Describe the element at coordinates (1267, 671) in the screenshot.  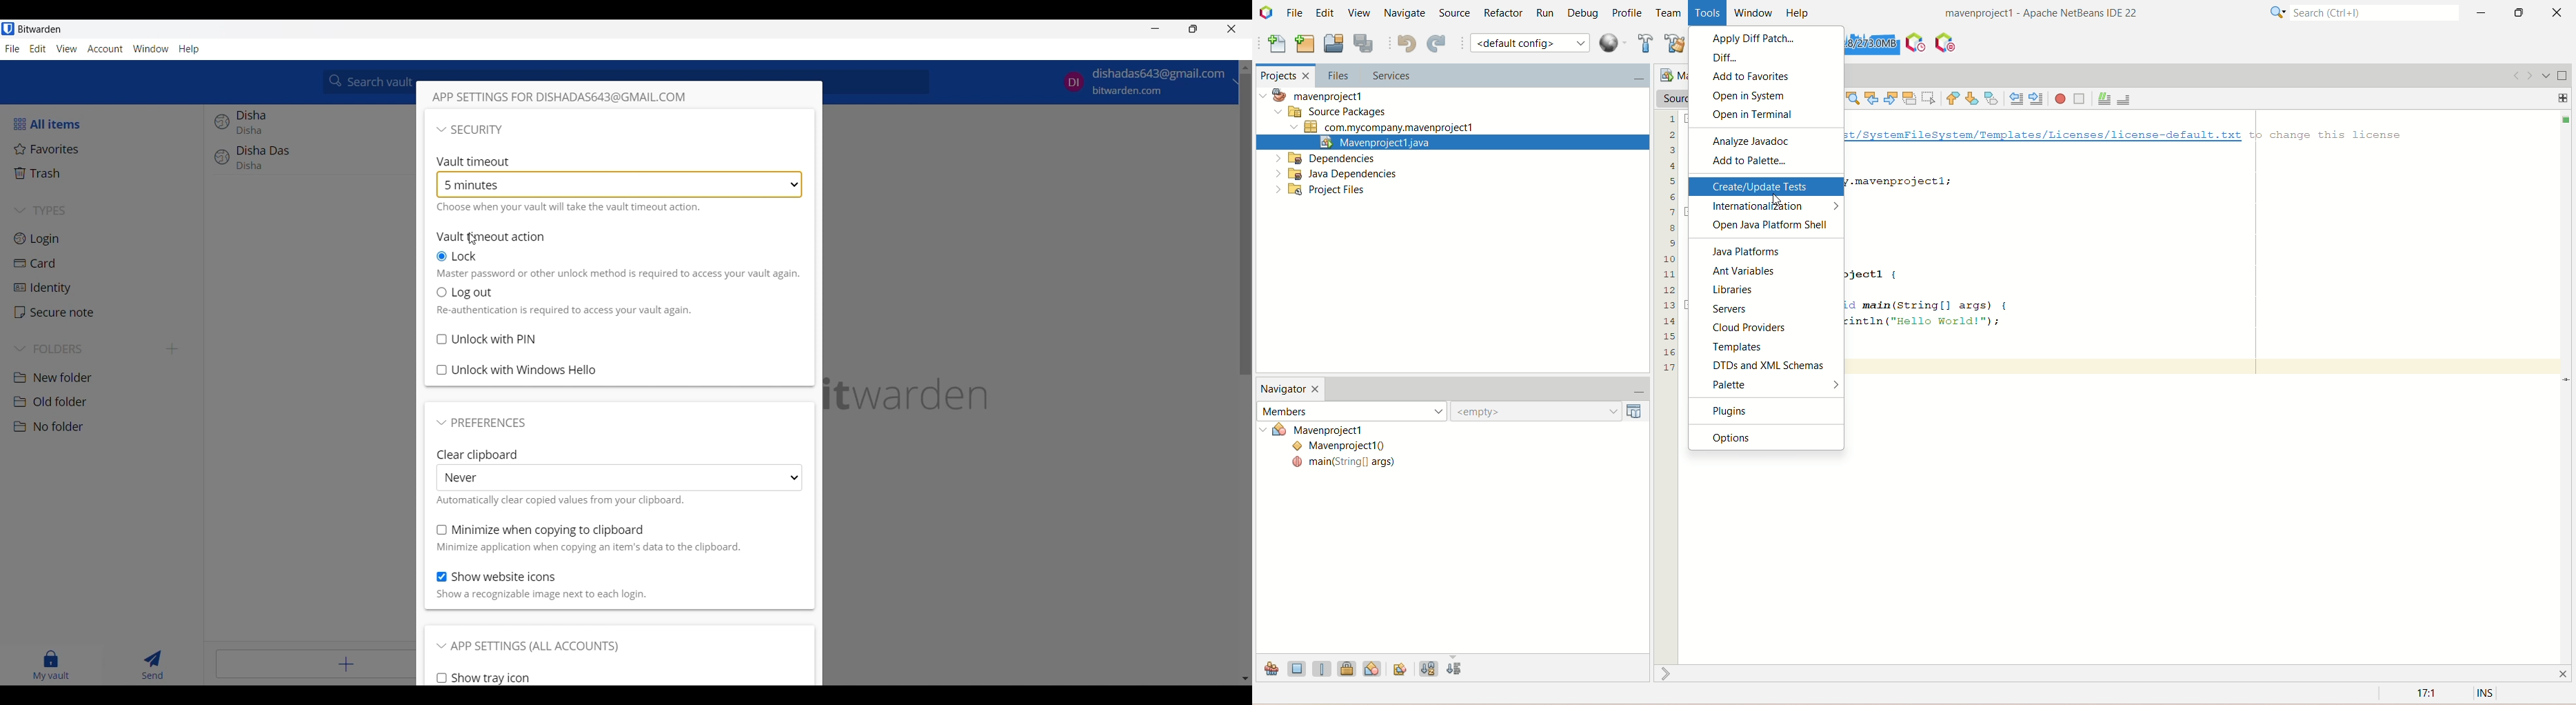
I see `show inherited members` at that location.